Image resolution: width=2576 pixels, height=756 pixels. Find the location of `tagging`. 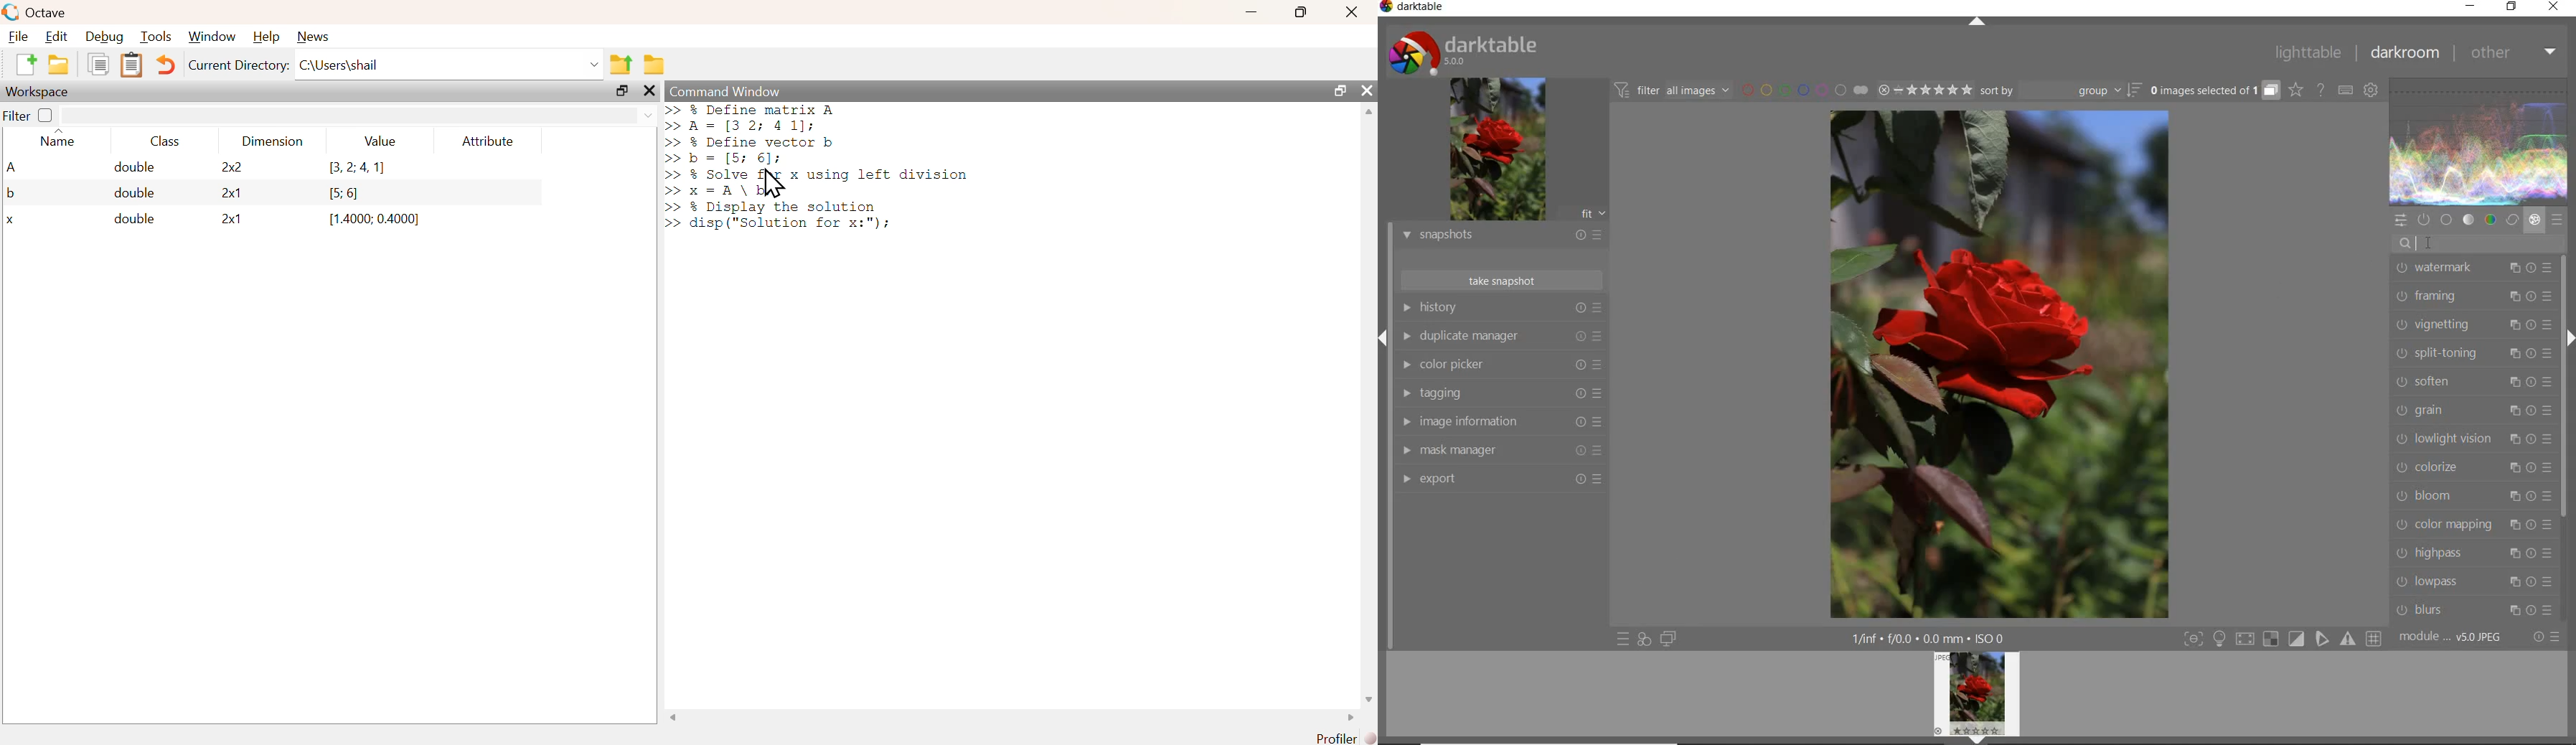

tagging is located at coordinates (1500, 392).